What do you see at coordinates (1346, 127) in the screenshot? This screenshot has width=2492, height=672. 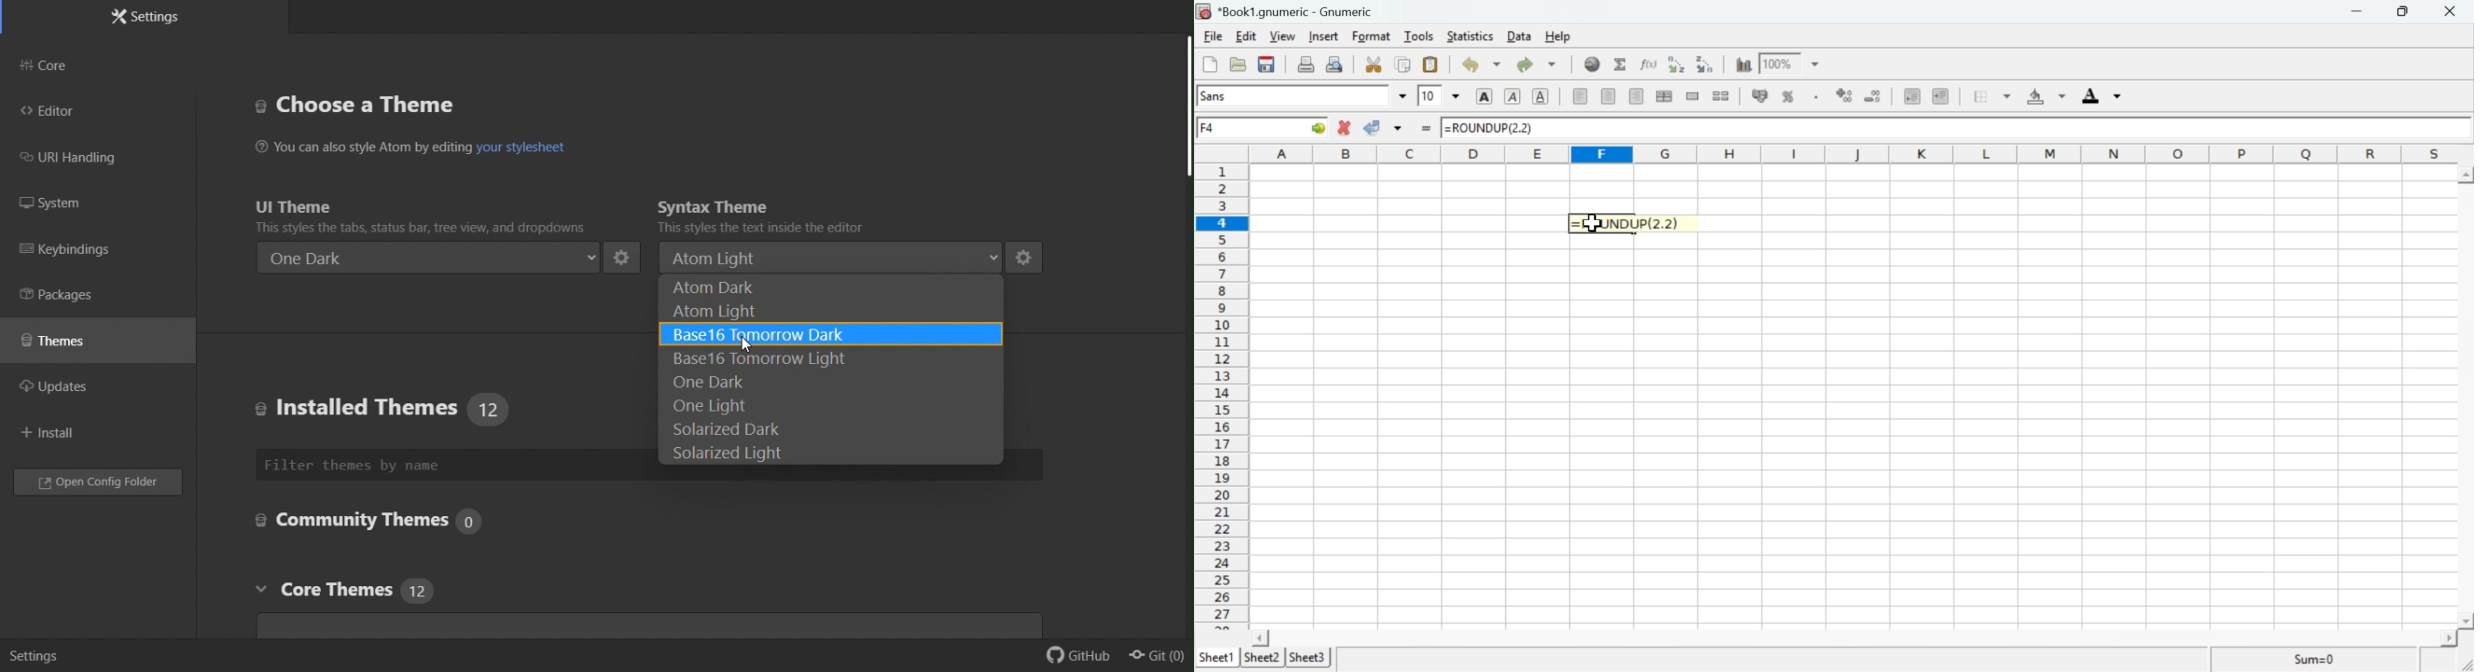 I see `Cancel change` at bounding box center [1346, 127].